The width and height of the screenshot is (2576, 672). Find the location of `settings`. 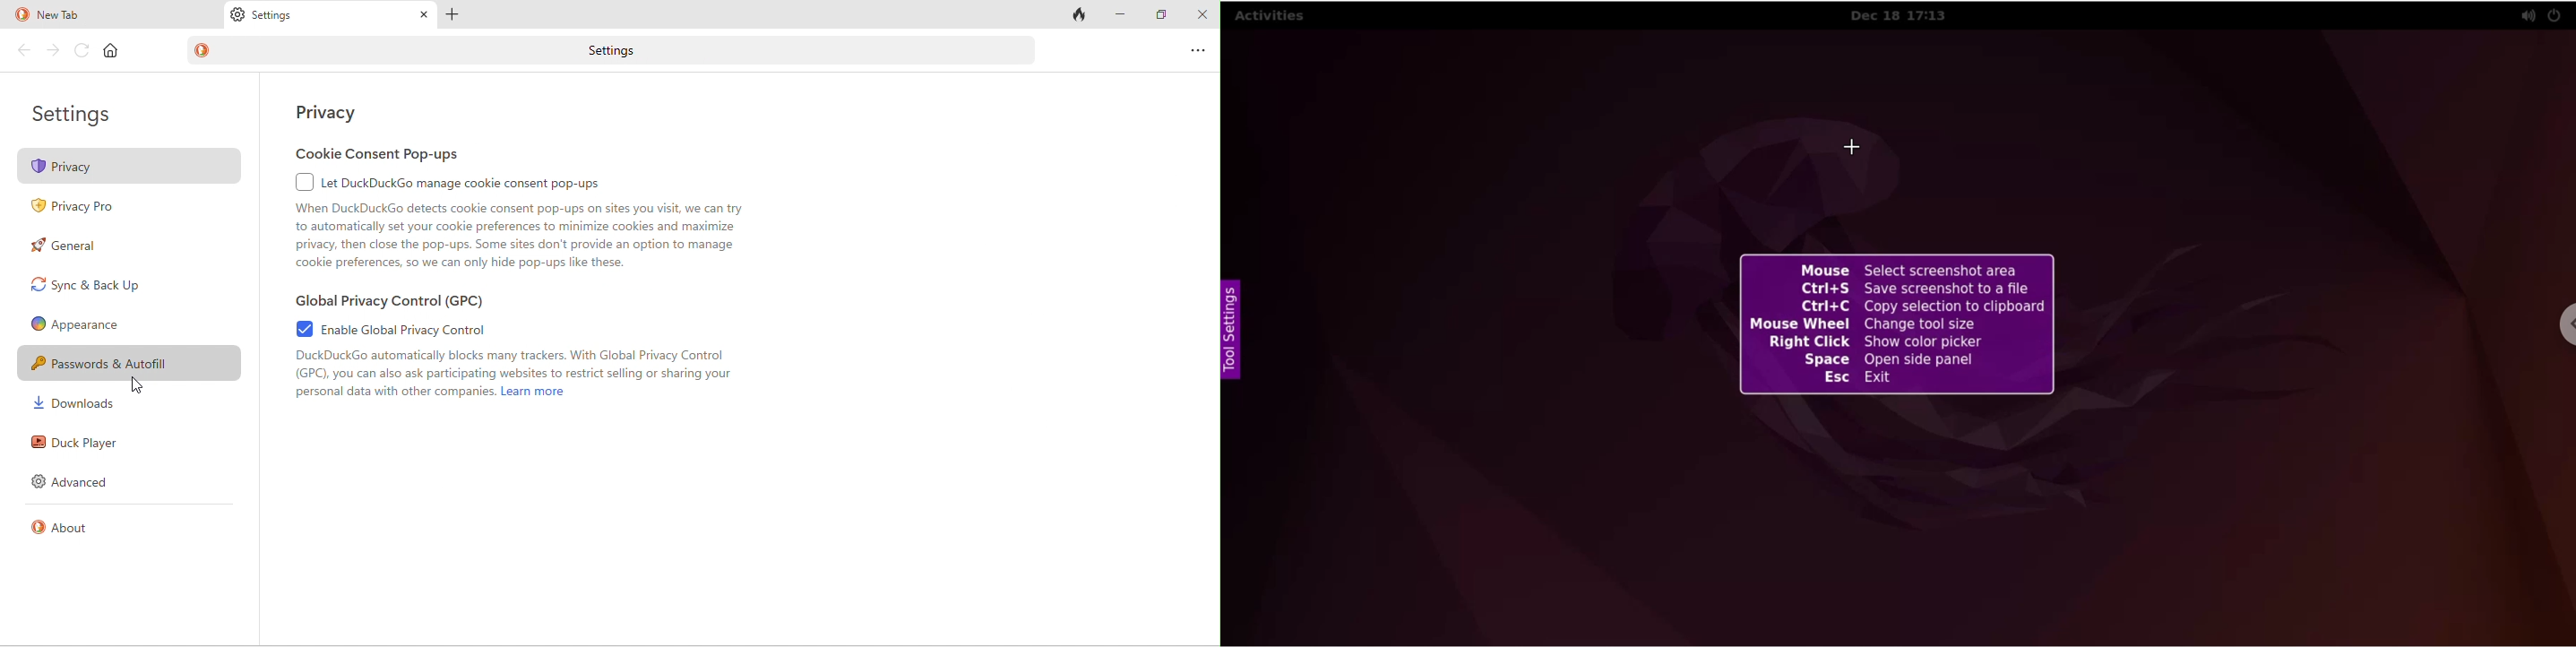

settings is located at coordinates (278, 18).